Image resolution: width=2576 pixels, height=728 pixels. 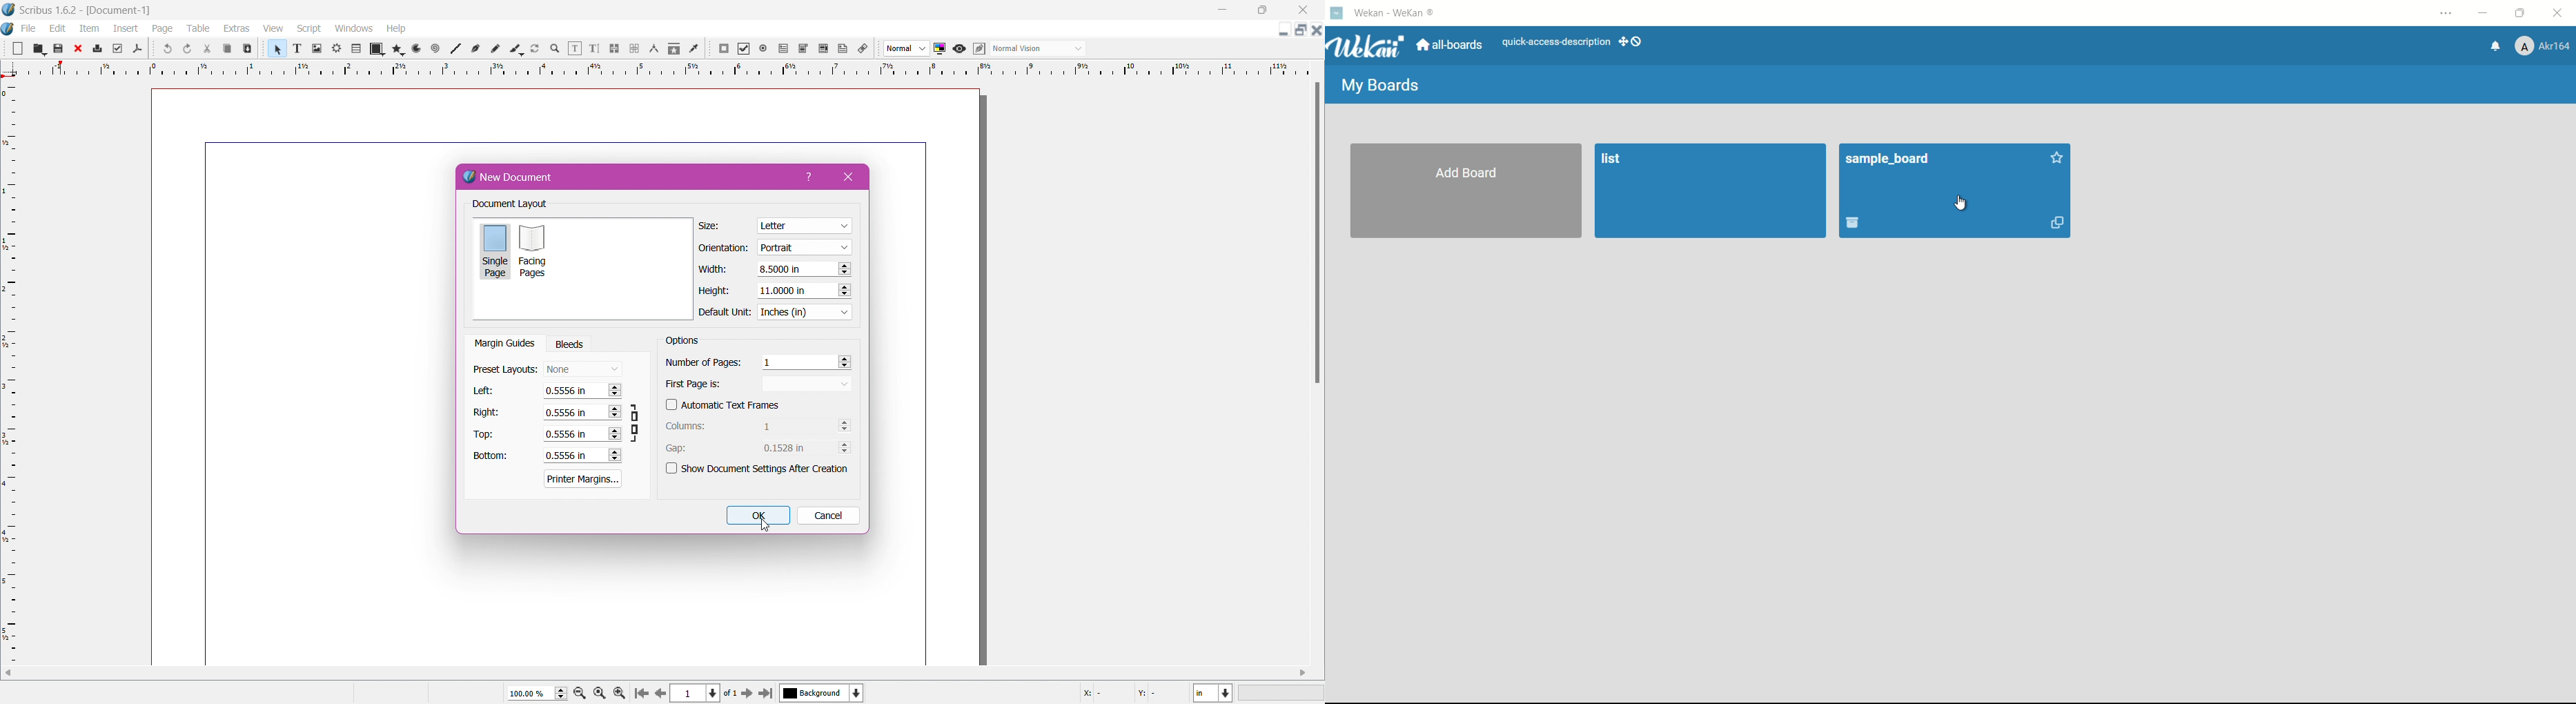 What do you see at coordinates (840, 48) in the screenshot?
I see `icon` at bounding box center [840, 48].